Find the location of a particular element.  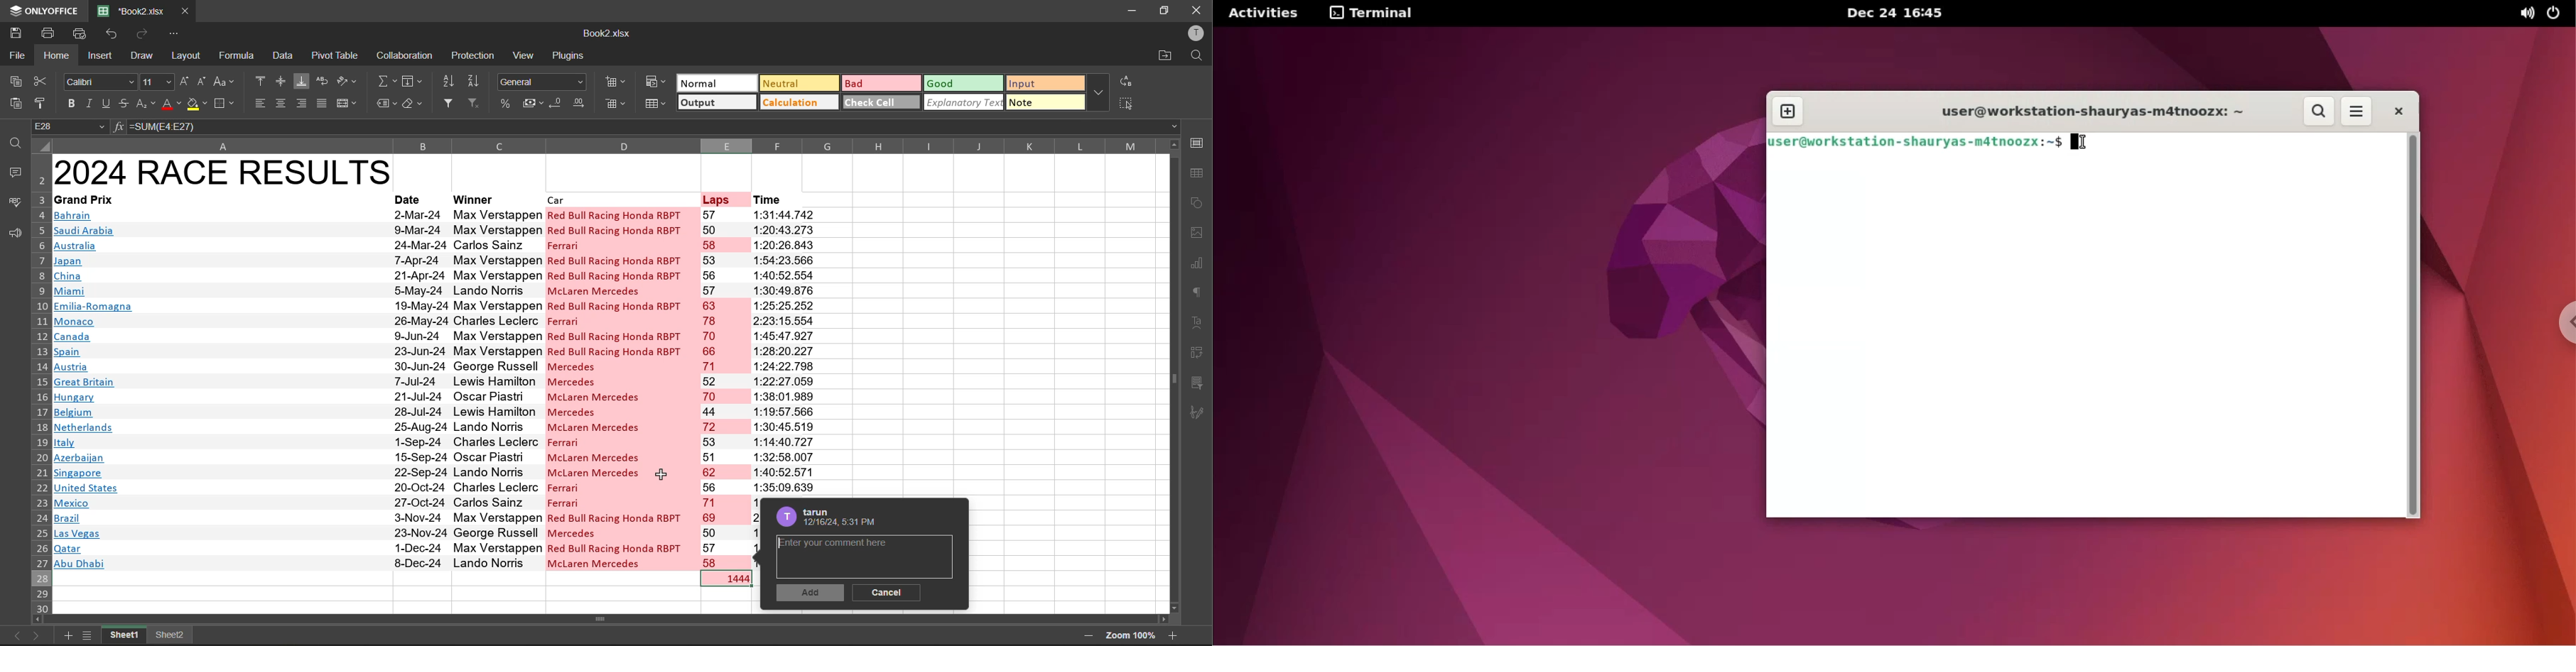

cancel is located at coordinates (890, 592).